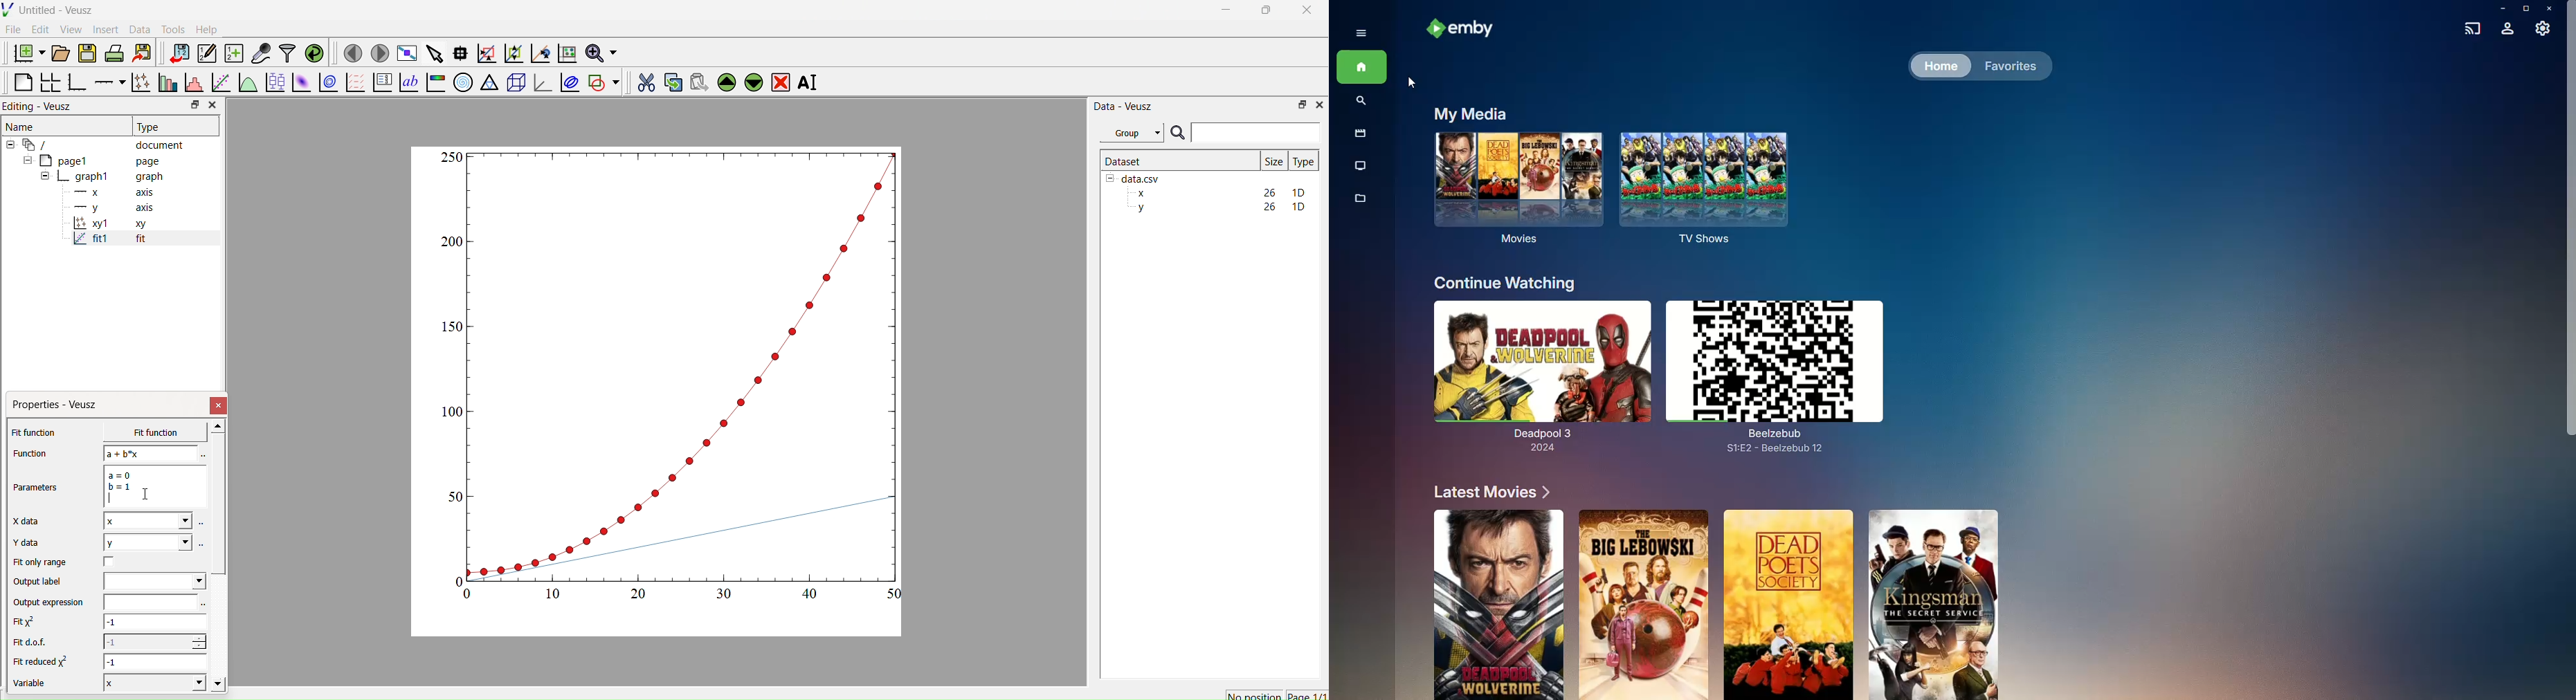  What do you see at coordinates (114, 52) in the screenshot?
I see `Print the document` at bounding box center [114, 52].